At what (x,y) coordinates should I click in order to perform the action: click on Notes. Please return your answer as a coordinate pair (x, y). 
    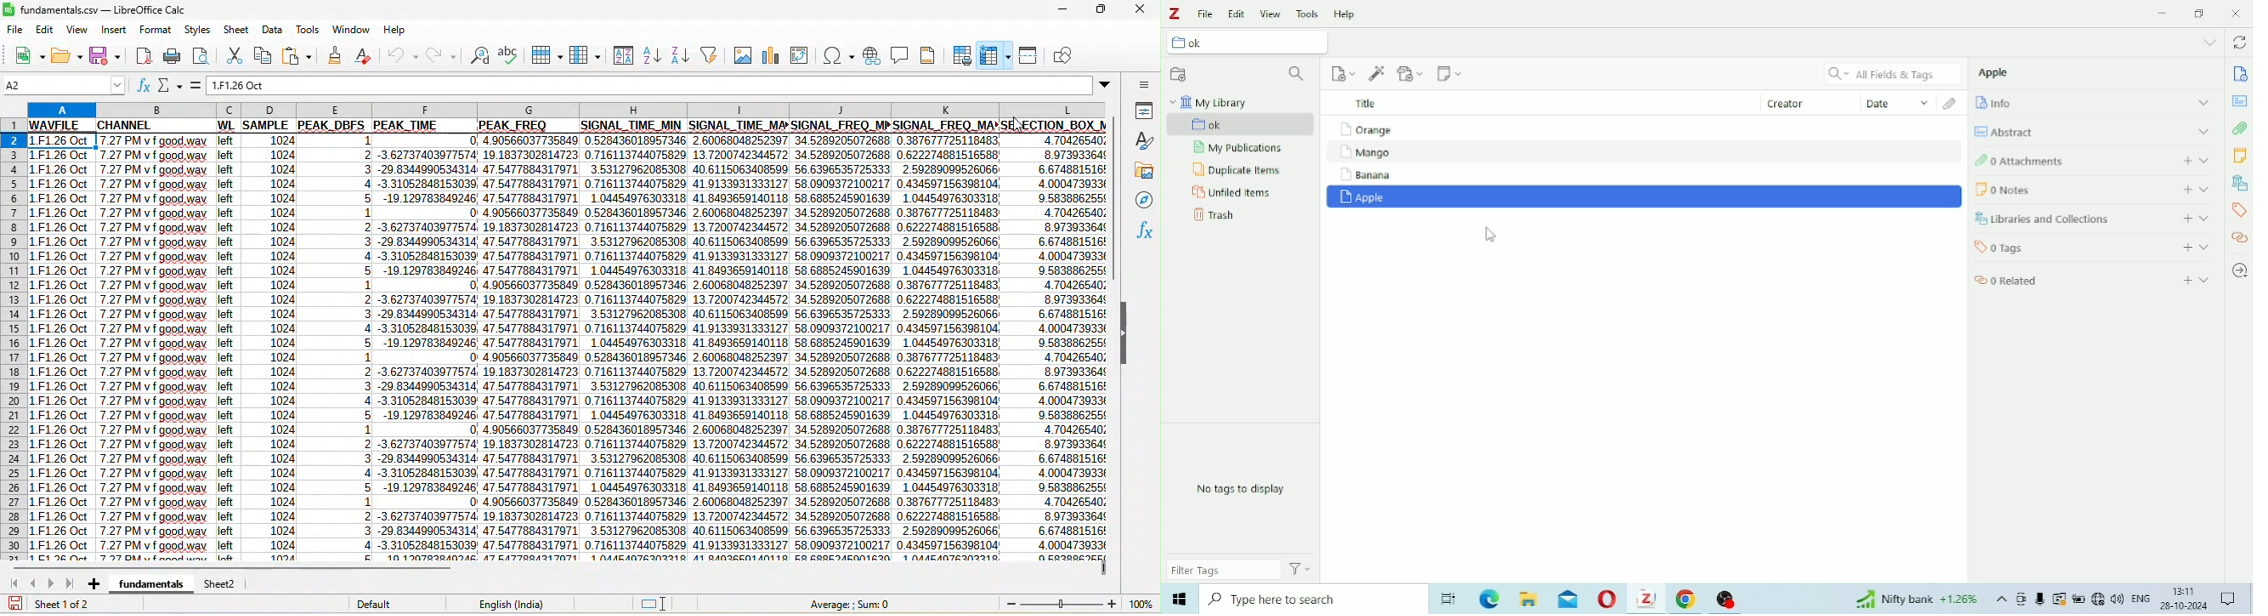
    Looking at the image, I should click on (2242, 157).